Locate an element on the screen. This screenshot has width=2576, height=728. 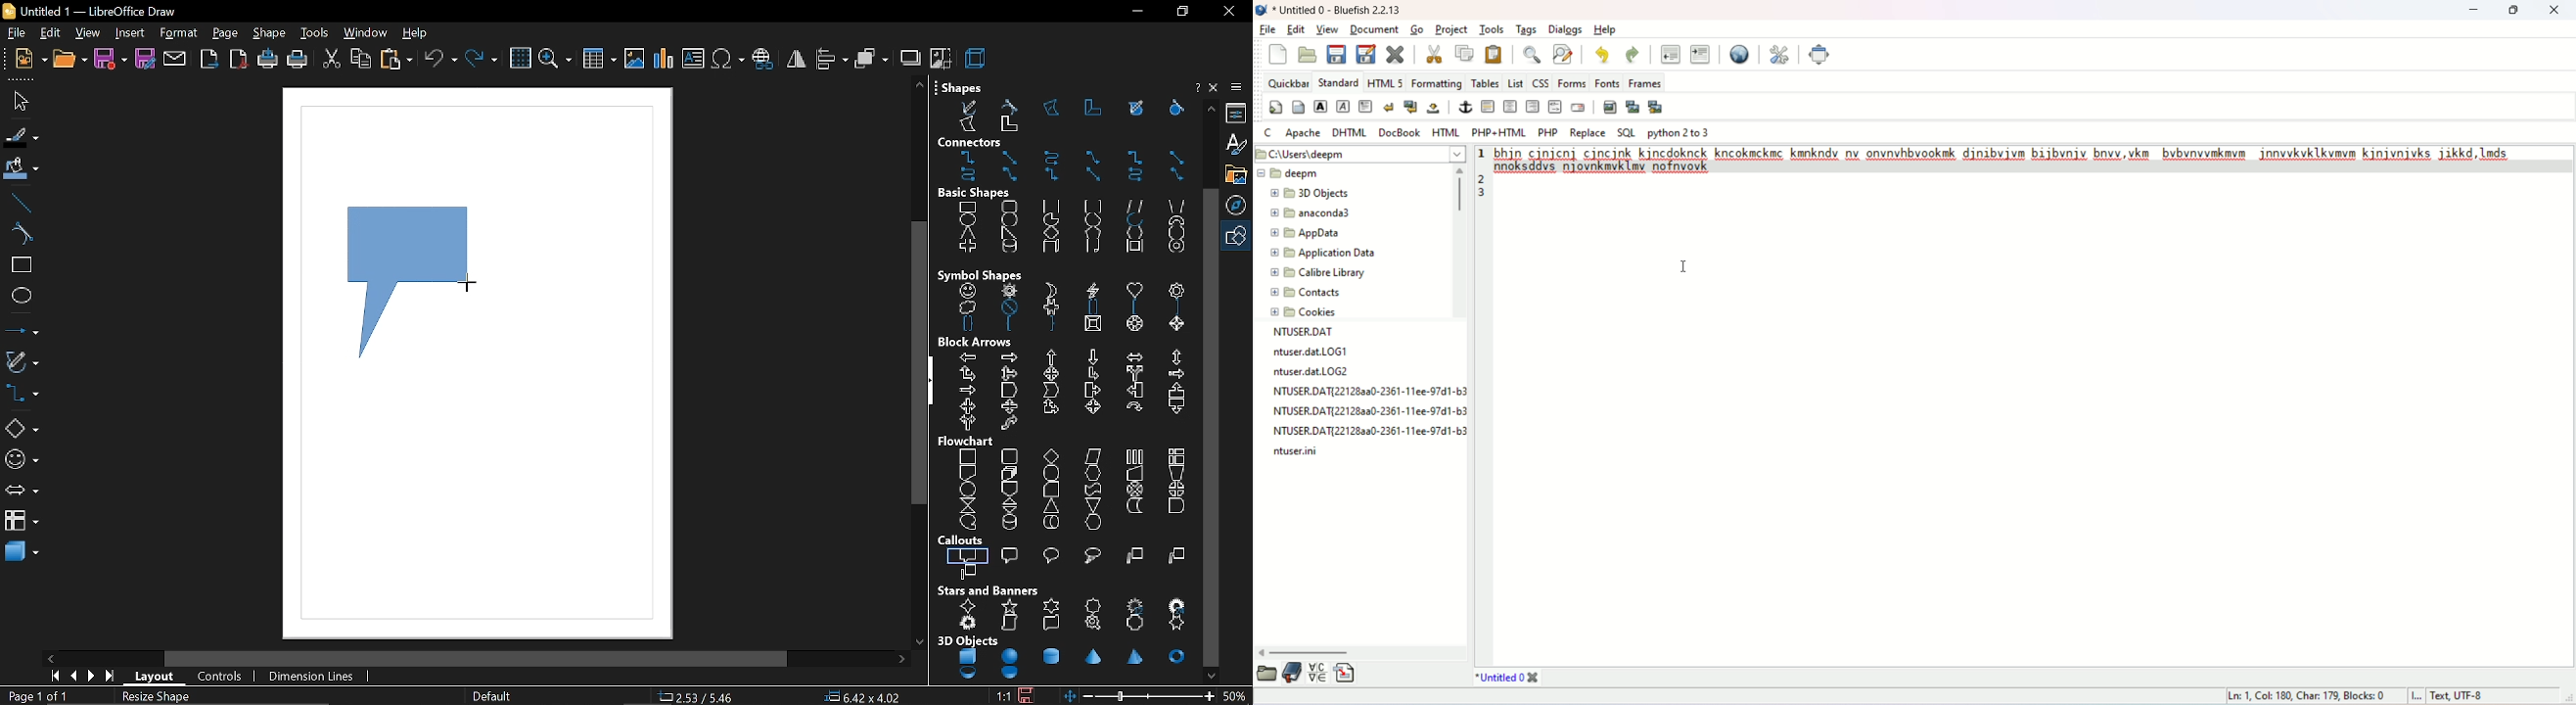
right justify is located at coordinates (1533, 106).